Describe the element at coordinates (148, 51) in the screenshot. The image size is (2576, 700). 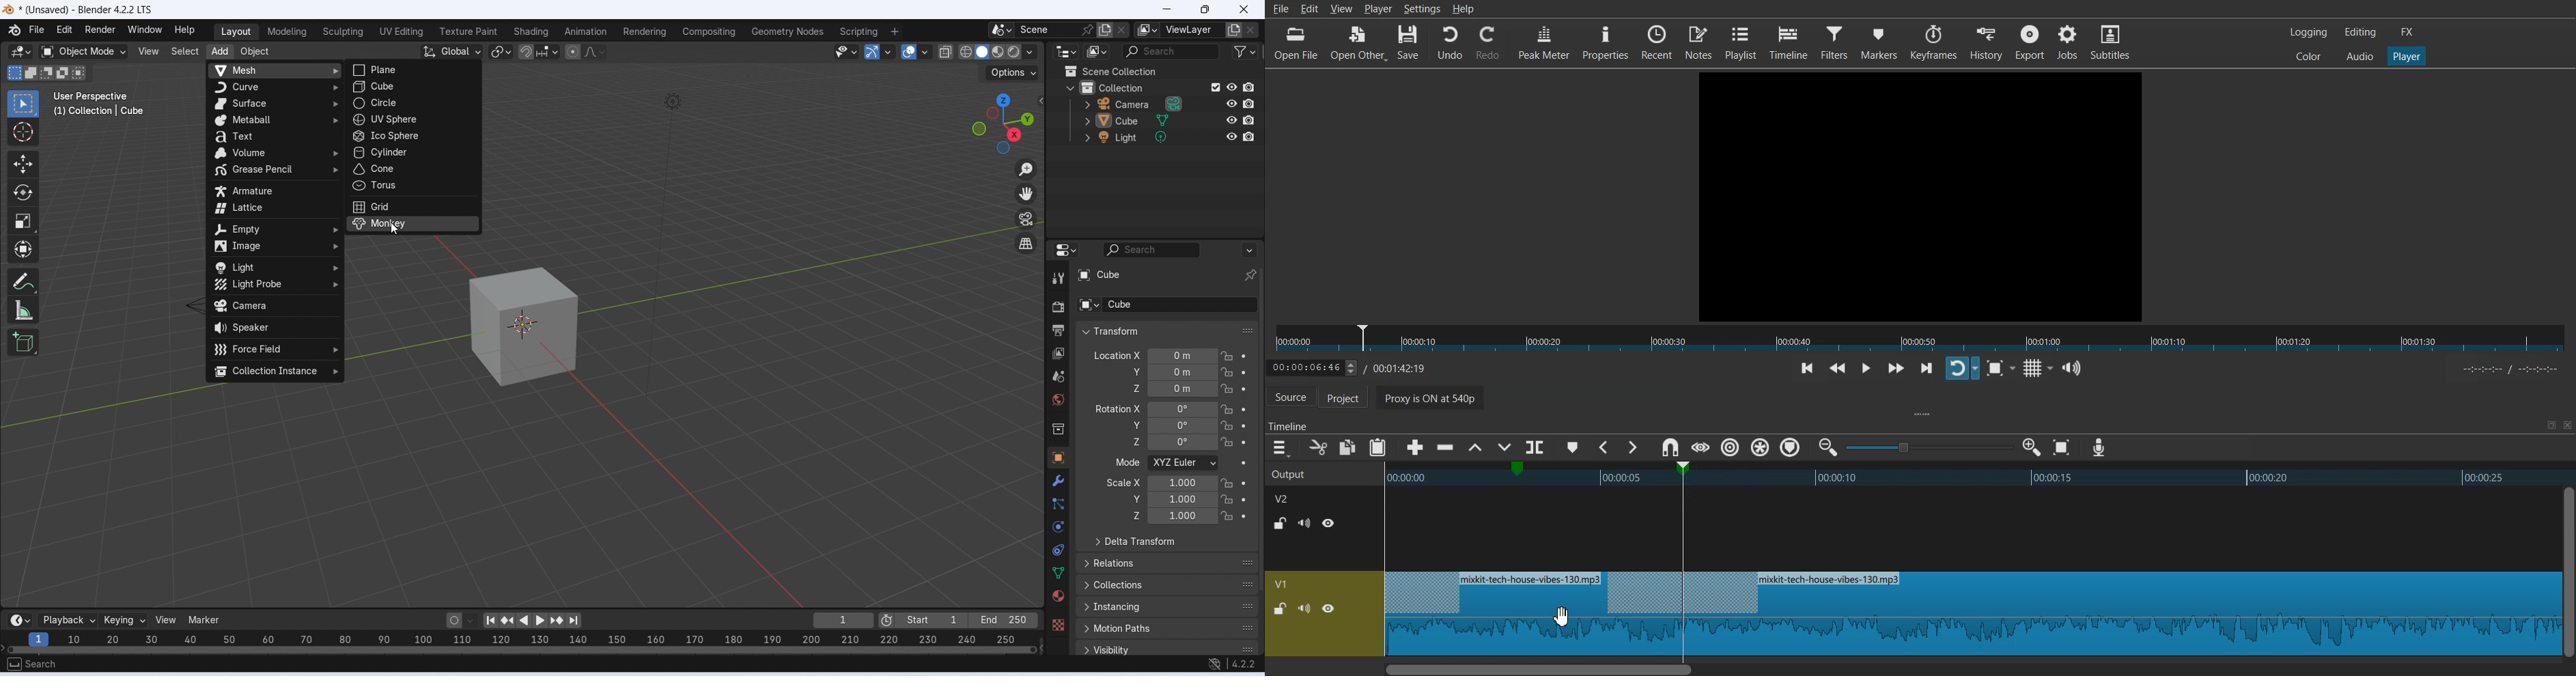
I see `View` at that location.